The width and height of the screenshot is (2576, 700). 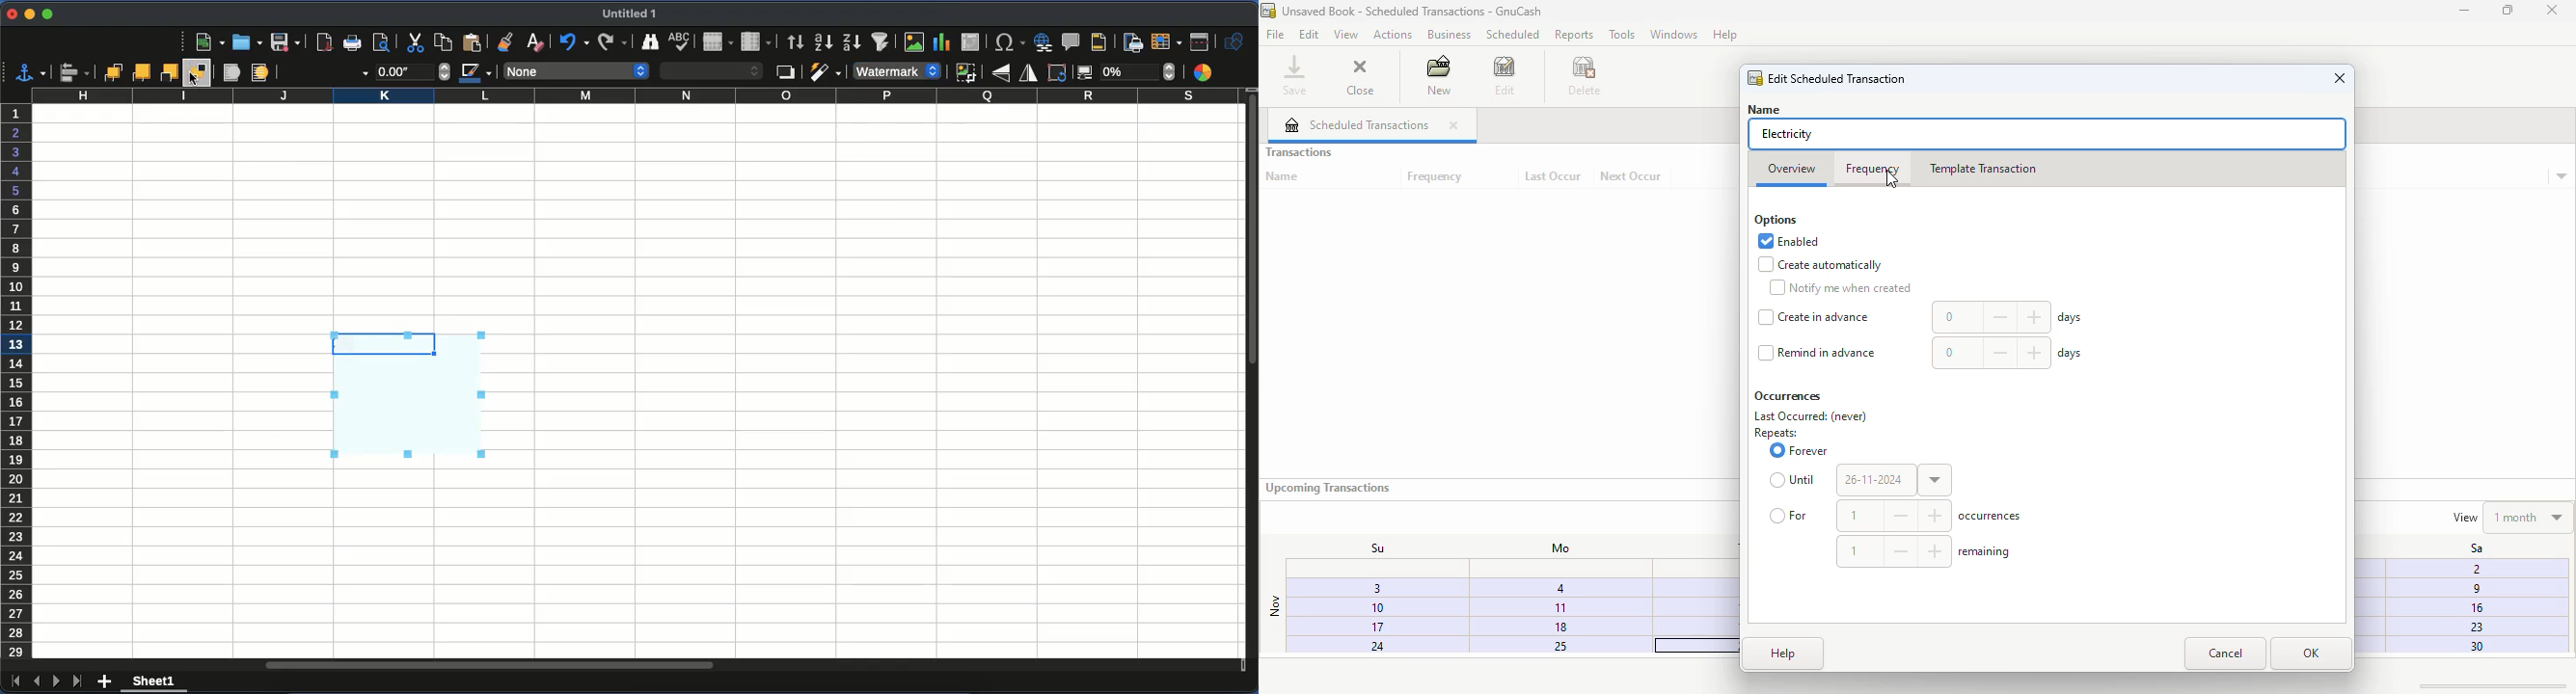 I want to click on 10, so click(x=1361, y=608).